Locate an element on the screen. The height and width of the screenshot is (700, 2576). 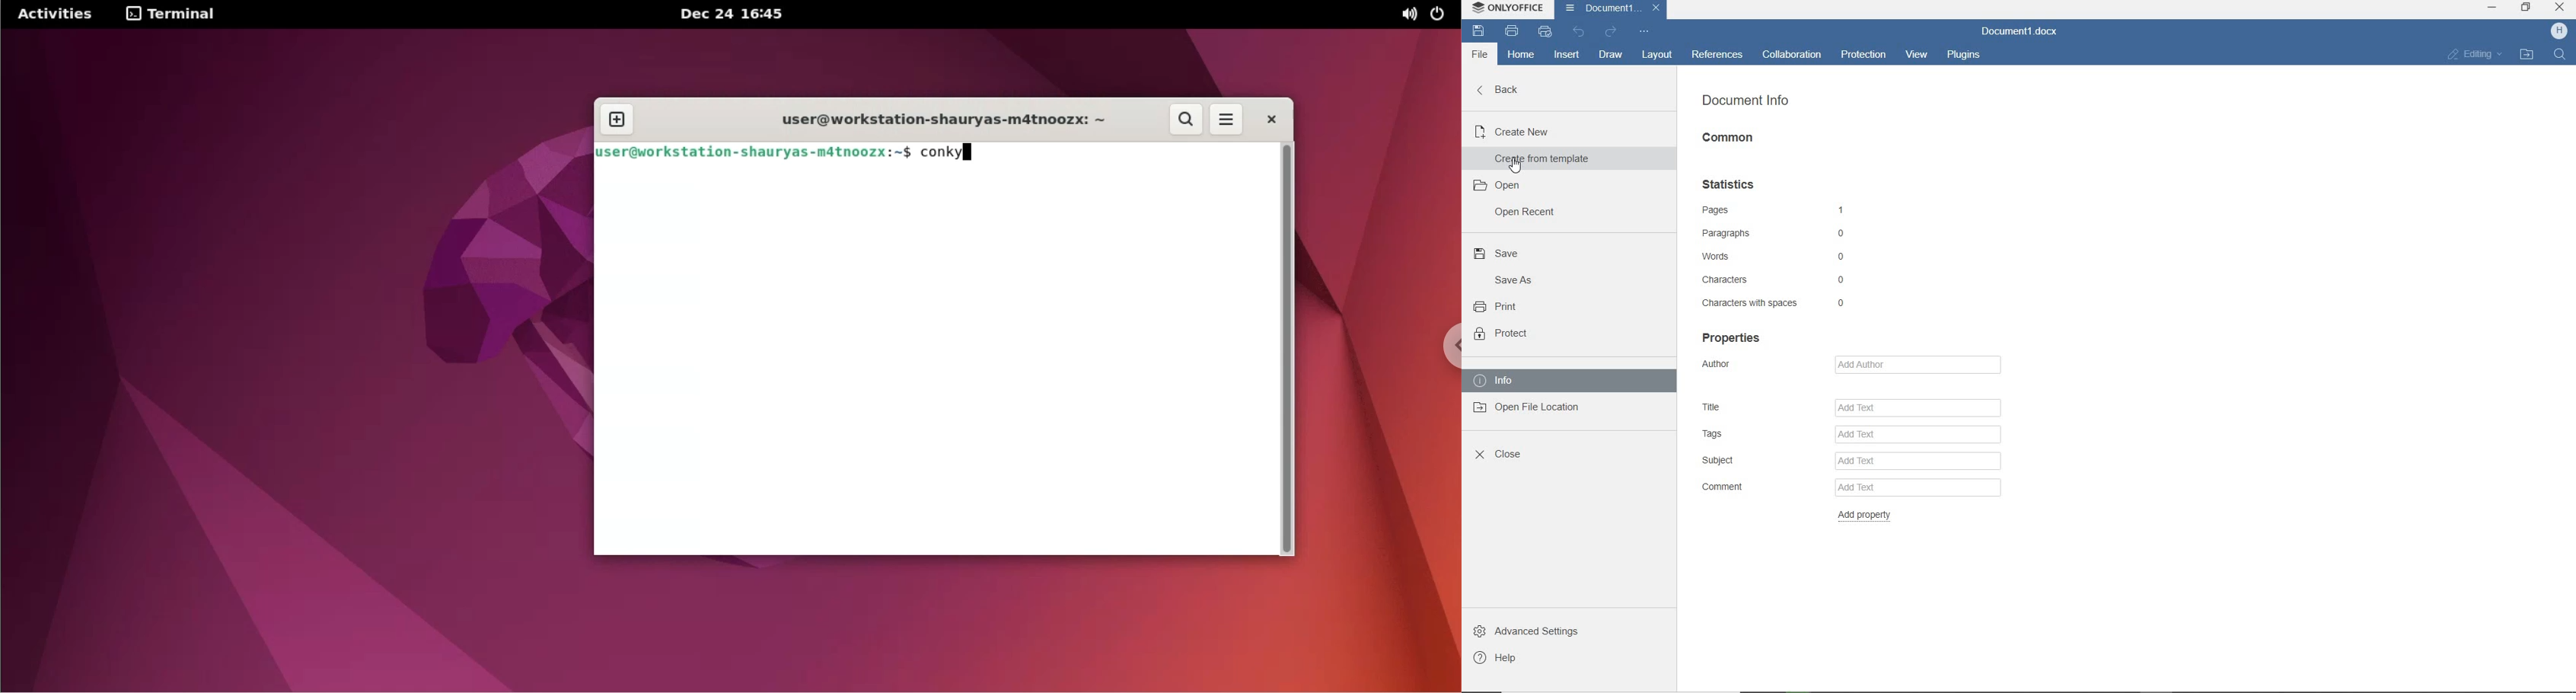
close is located at coordinates (2560, 9).